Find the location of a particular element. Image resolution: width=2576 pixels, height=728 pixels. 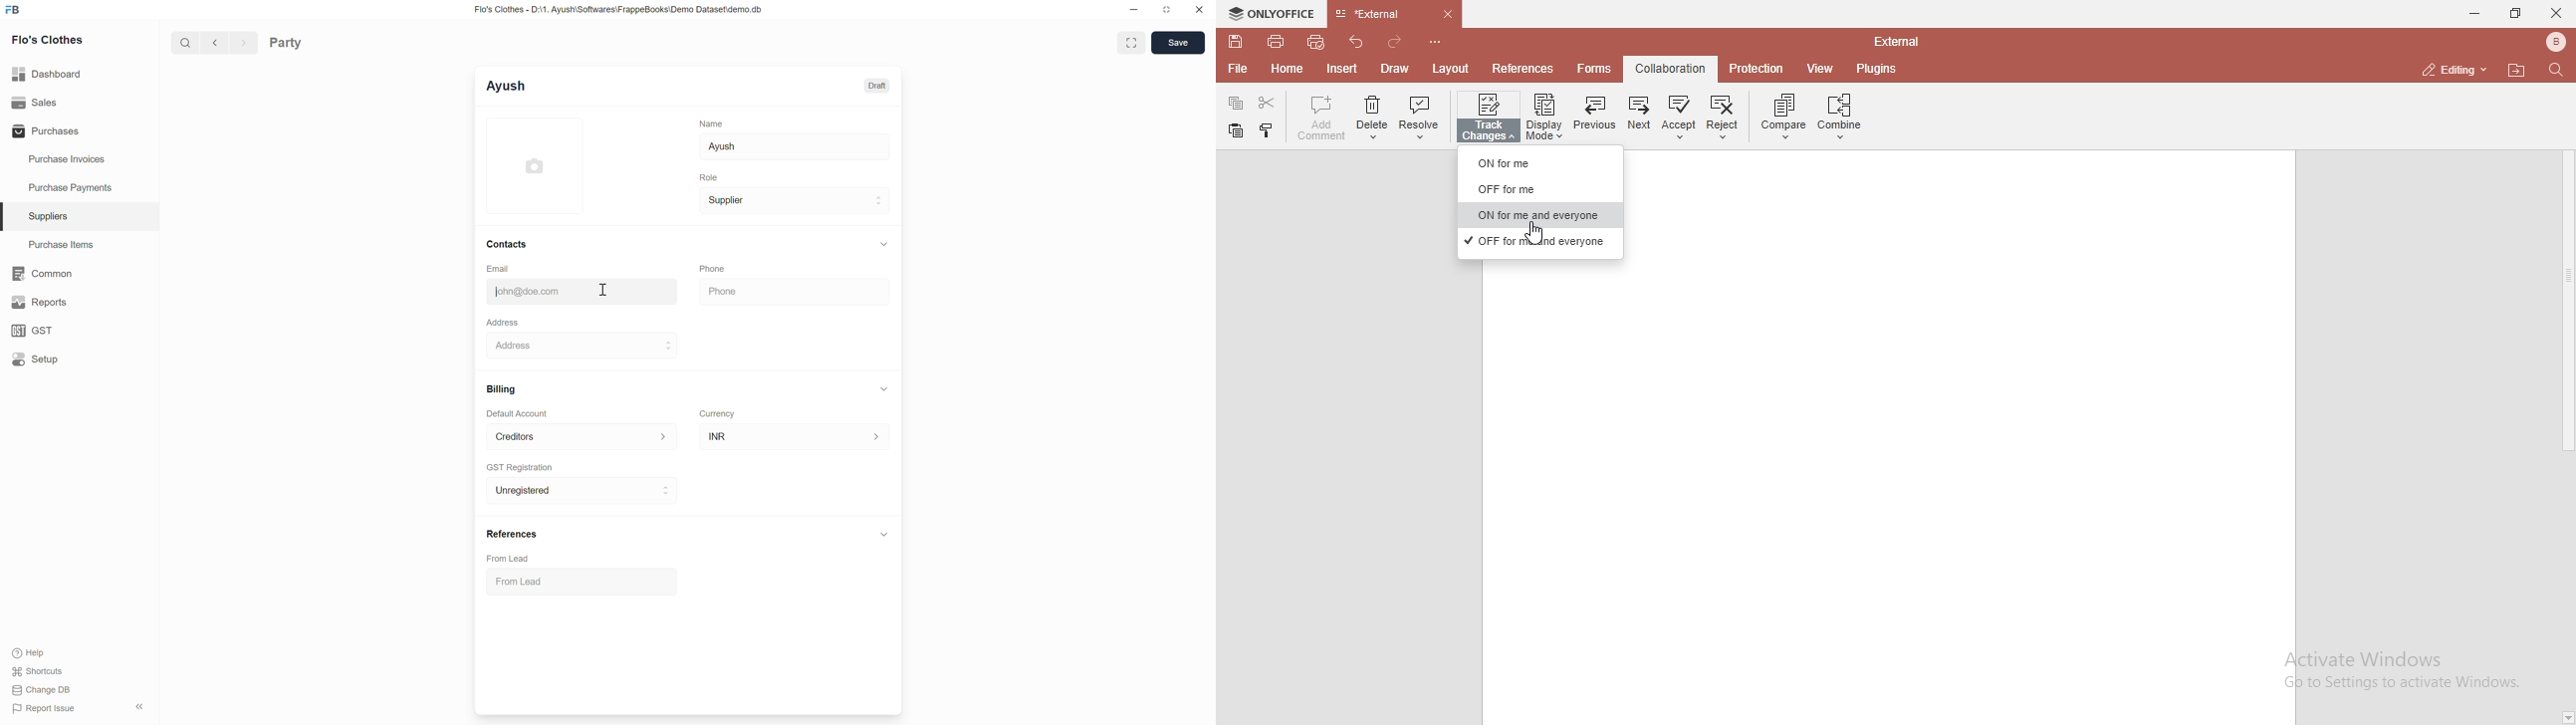

Next is located at coordinates (244, 42).